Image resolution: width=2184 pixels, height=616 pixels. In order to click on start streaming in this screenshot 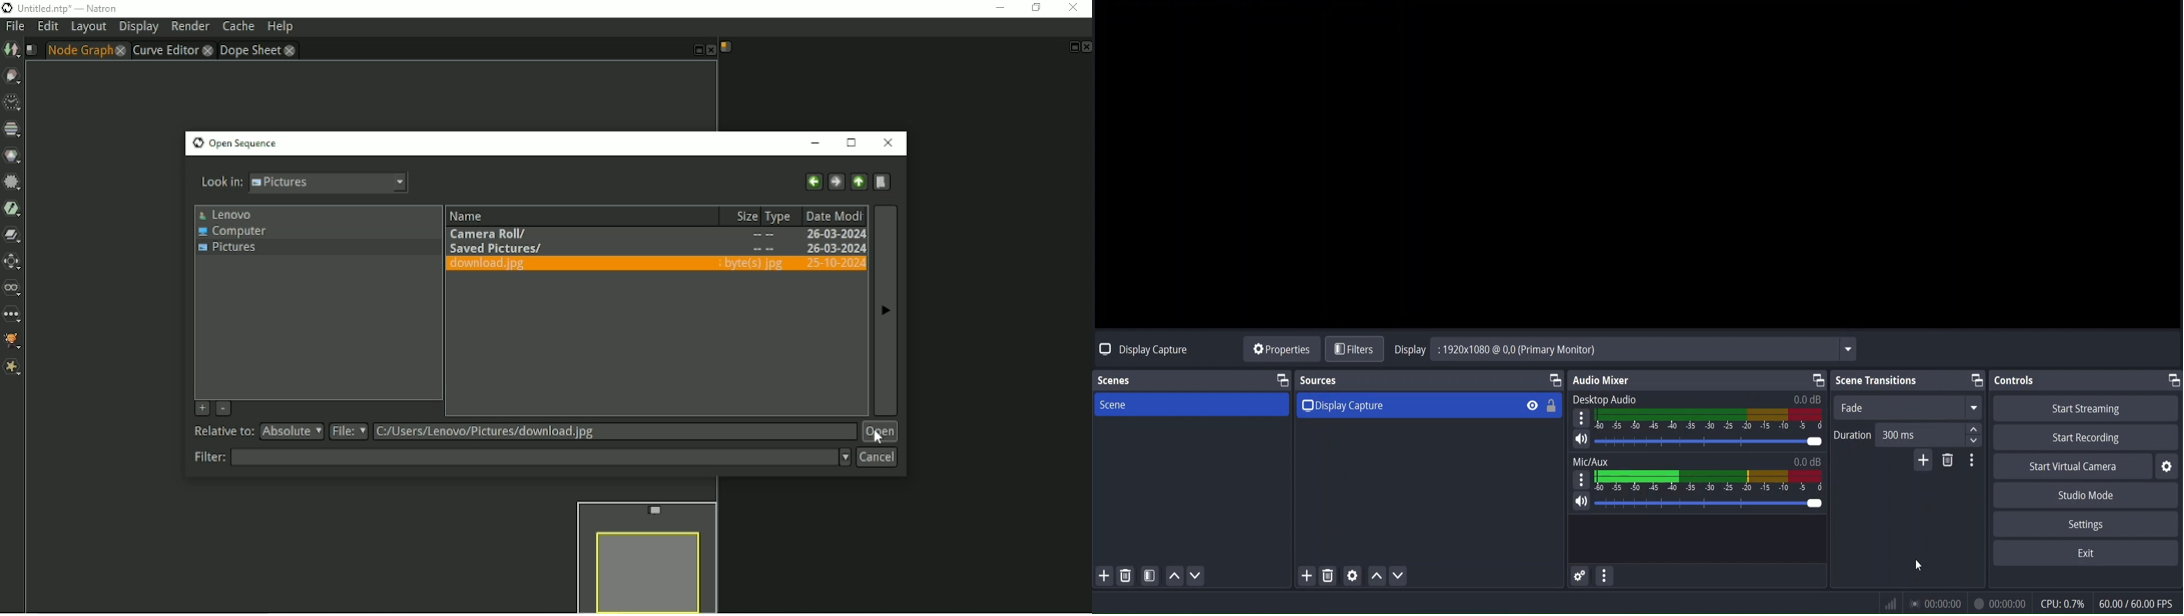, I will do `click(2087, 409)`.